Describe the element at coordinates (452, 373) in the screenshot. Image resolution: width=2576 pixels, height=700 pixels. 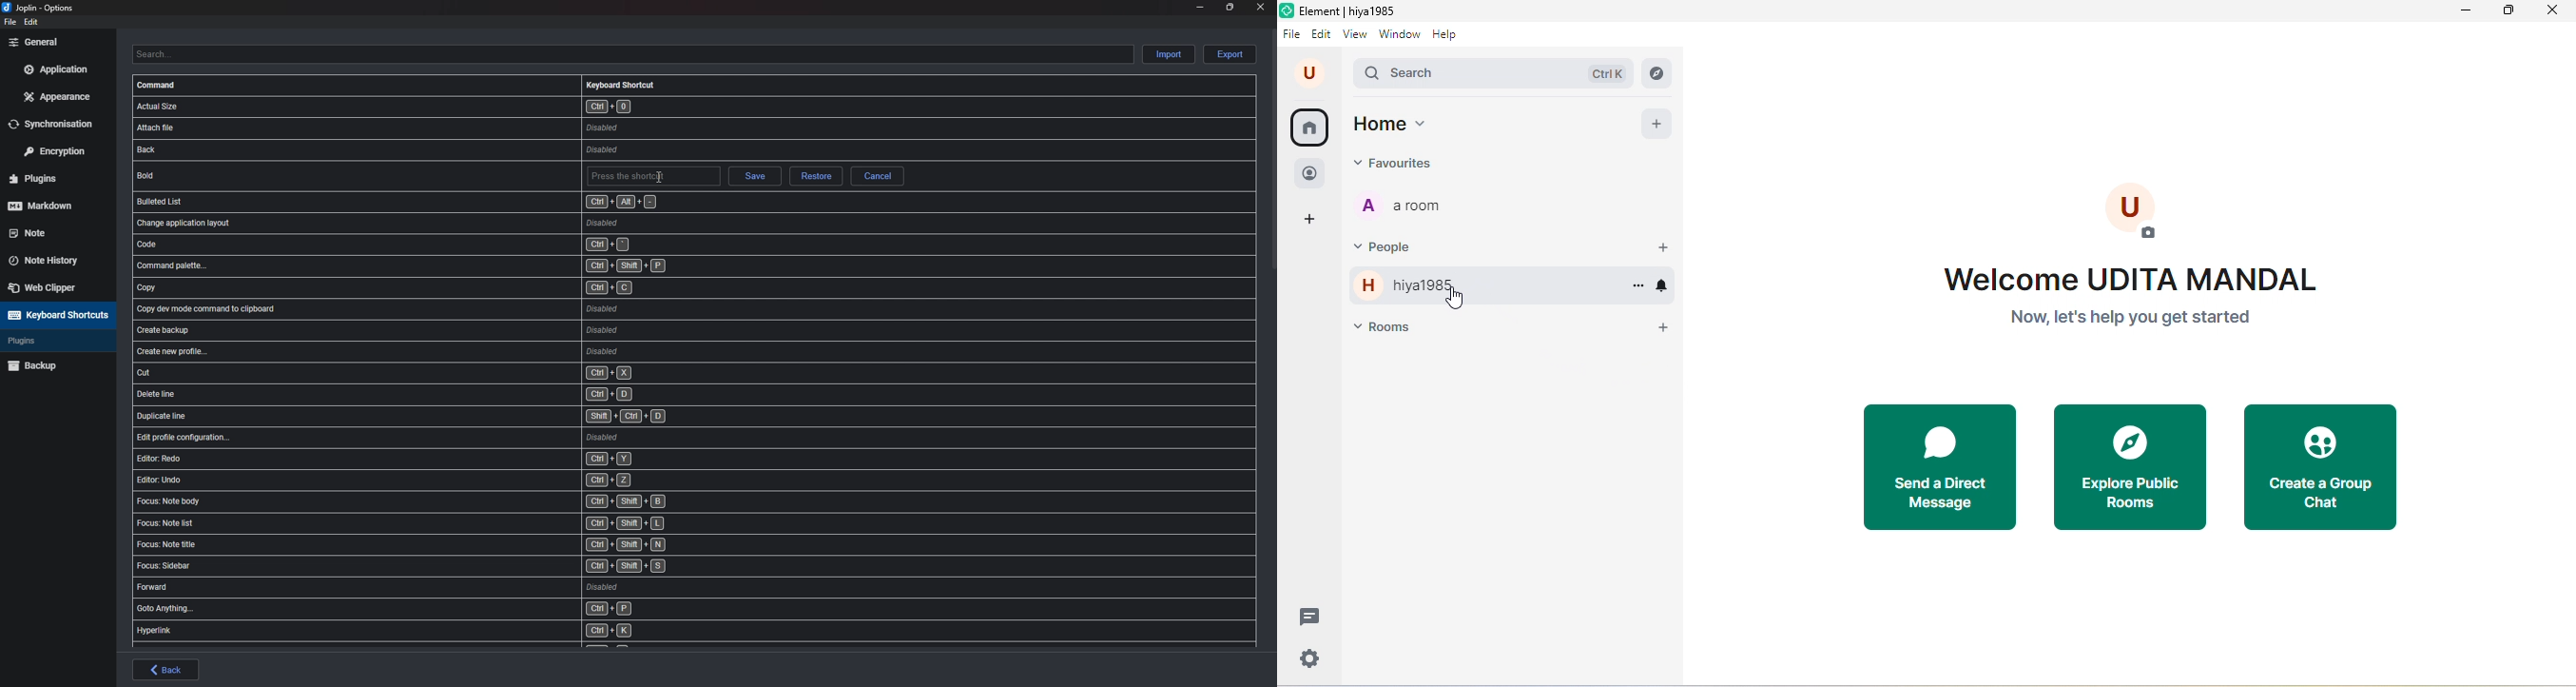
I see `shortcut` at that location.